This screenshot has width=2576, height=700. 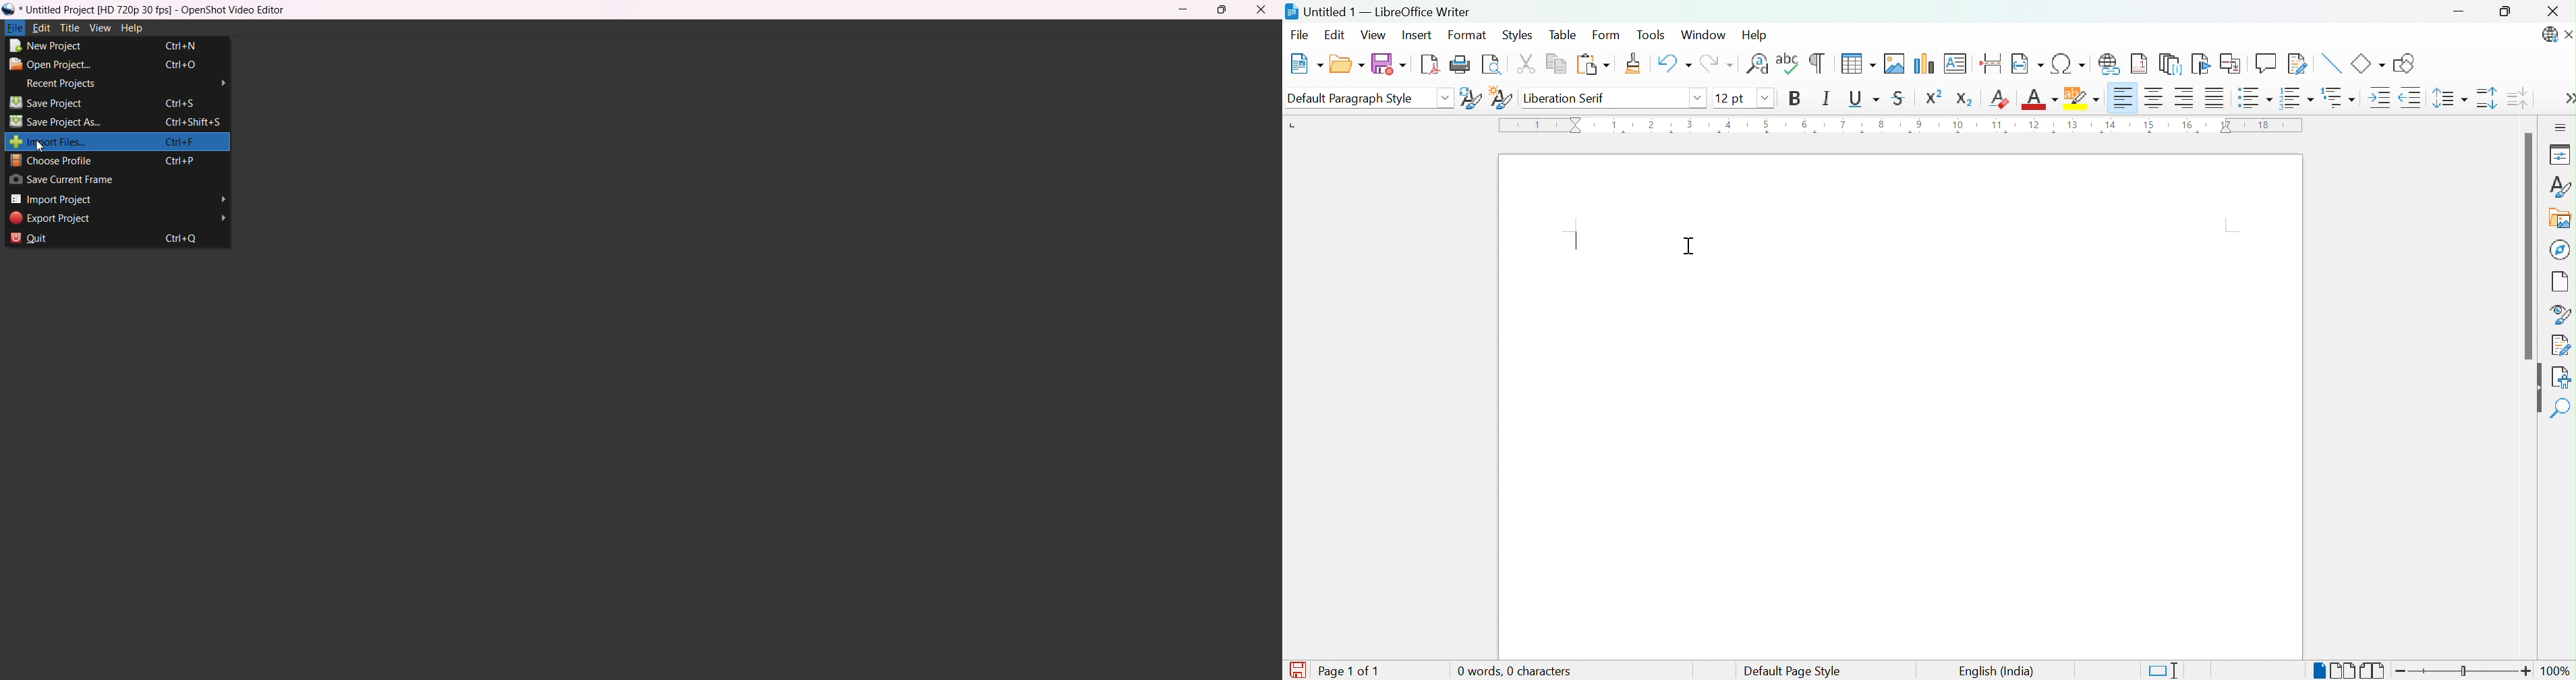 I want to click on Gallery, so click(x=2559, y=220).